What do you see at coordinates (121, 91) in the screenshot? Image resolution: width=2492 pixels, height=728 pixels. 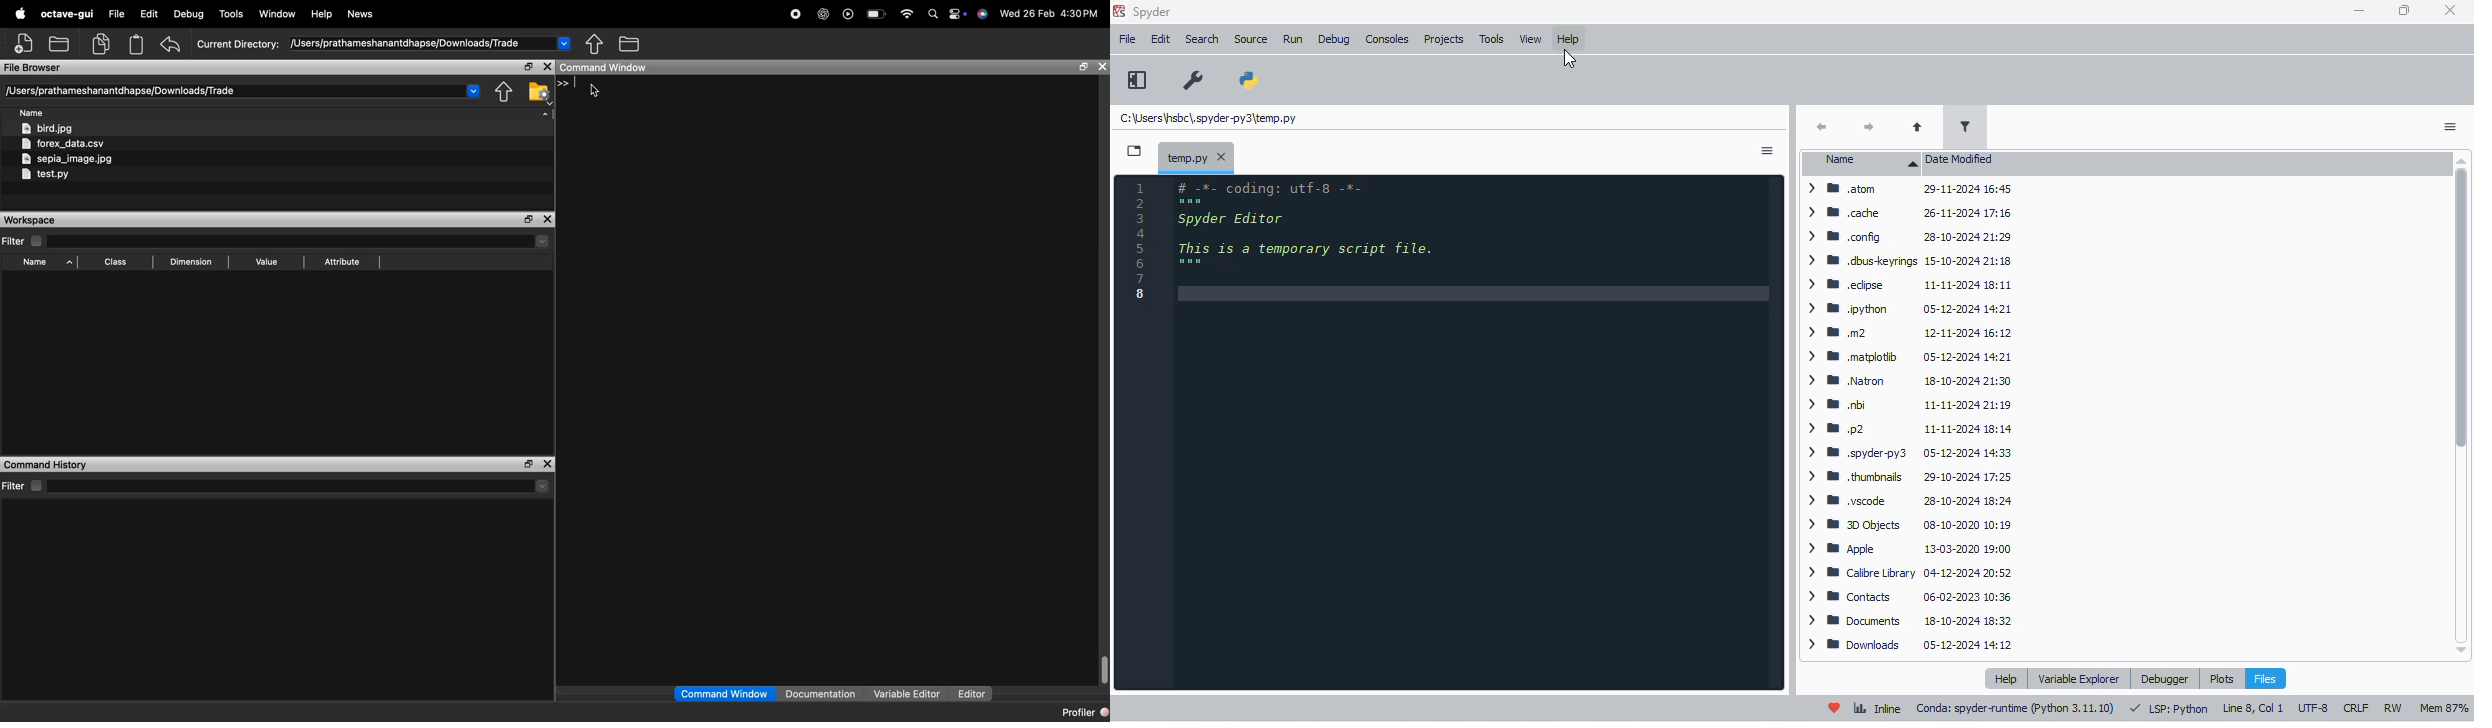 I see `/Users/prathameshanantdhapse/Downloads/Trade` at bounding box center [121, 91].